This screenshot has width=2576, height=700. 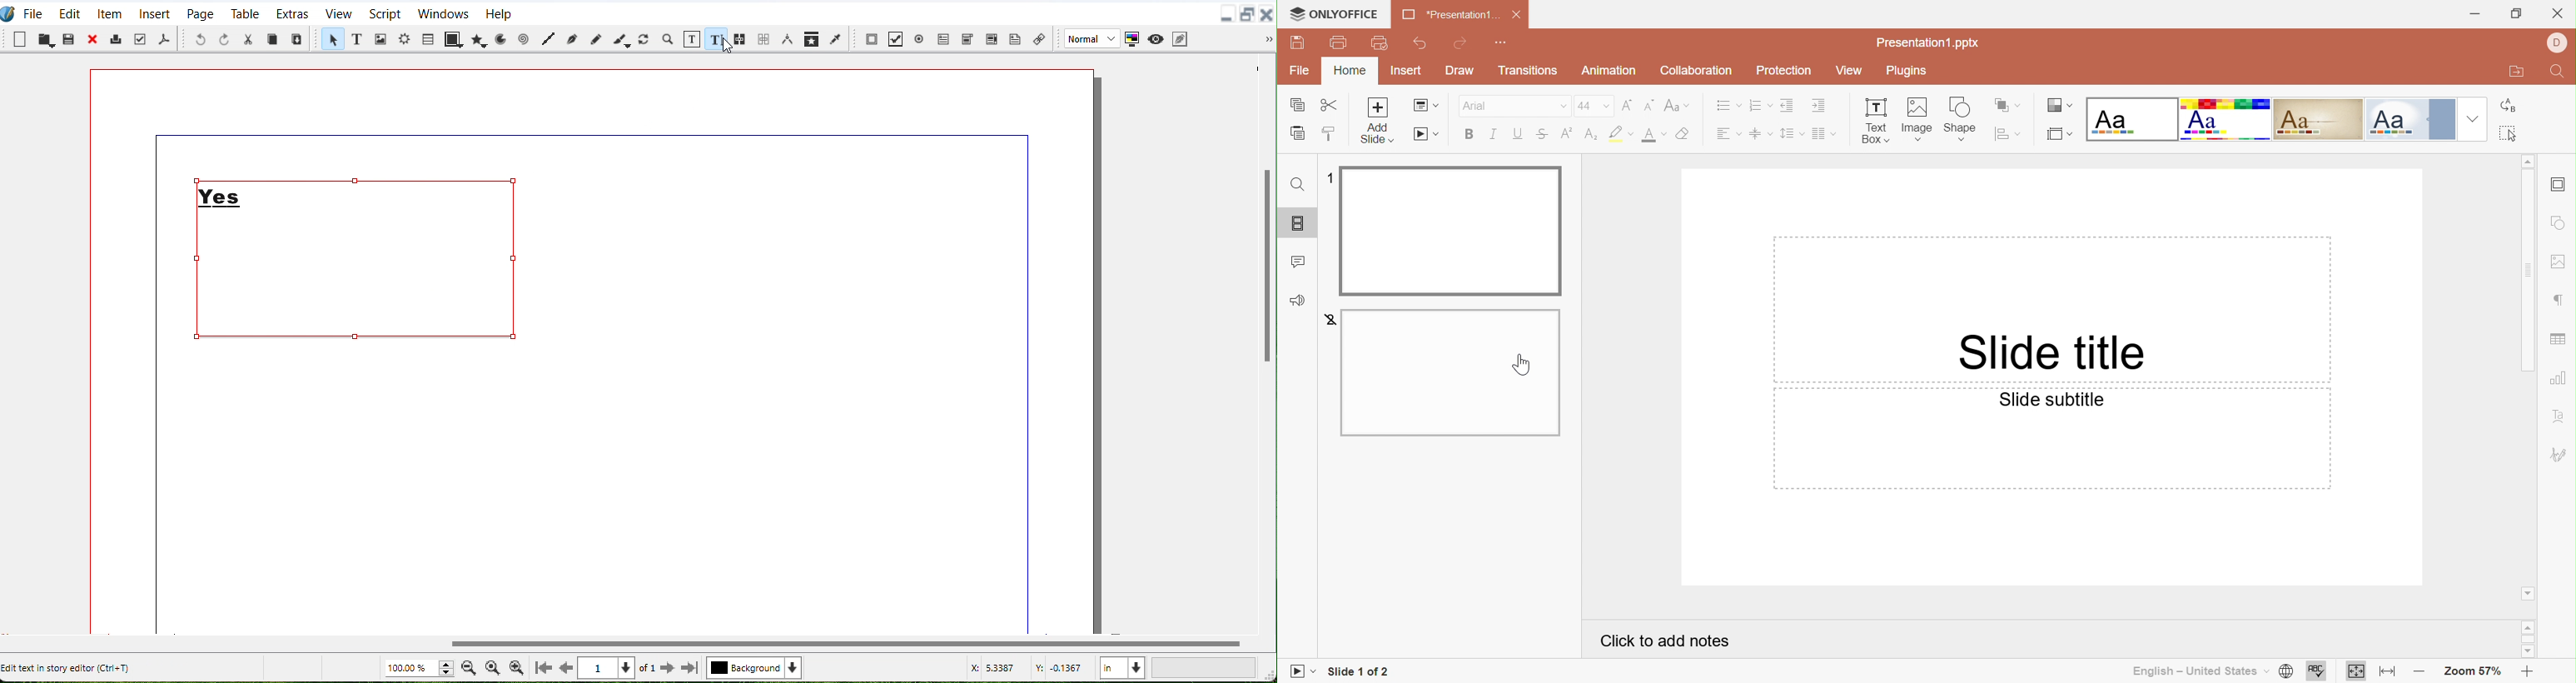 I want to click on profile, so click(x=2557, y=41).